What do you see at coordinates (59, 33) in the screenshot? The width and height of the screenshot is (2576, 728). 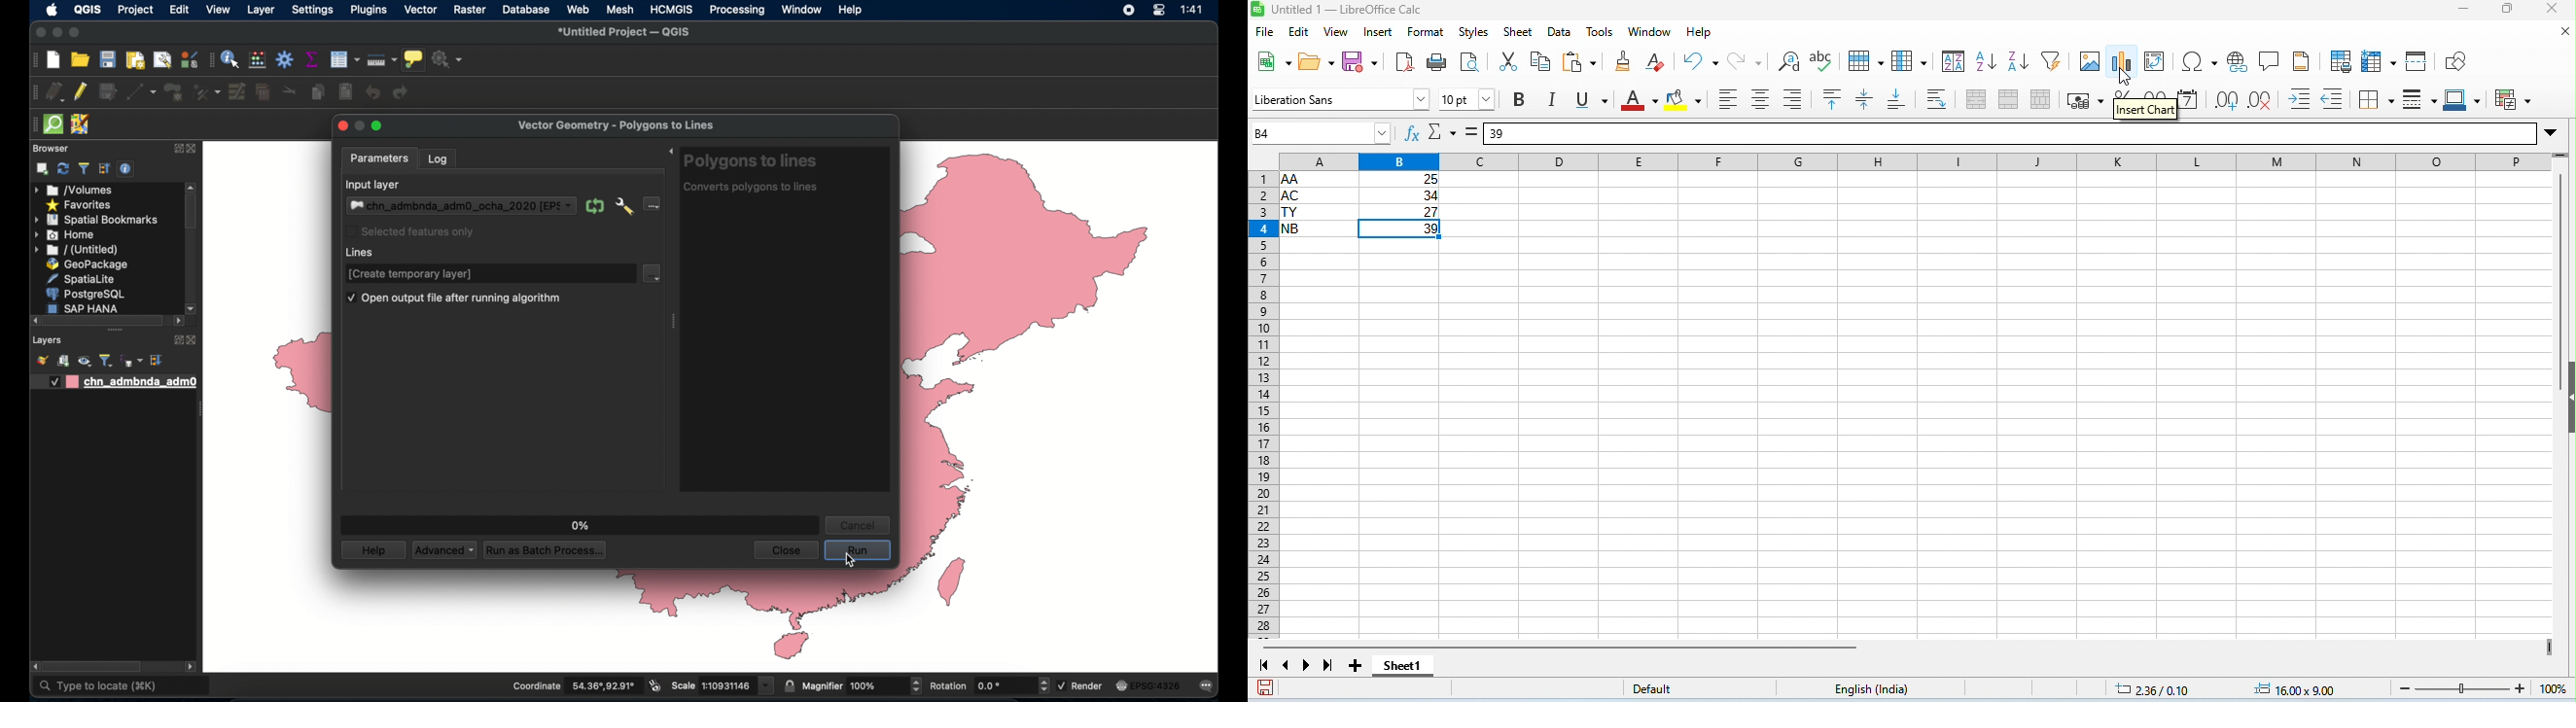 I see `minimize` at bounding box center [59, 33].